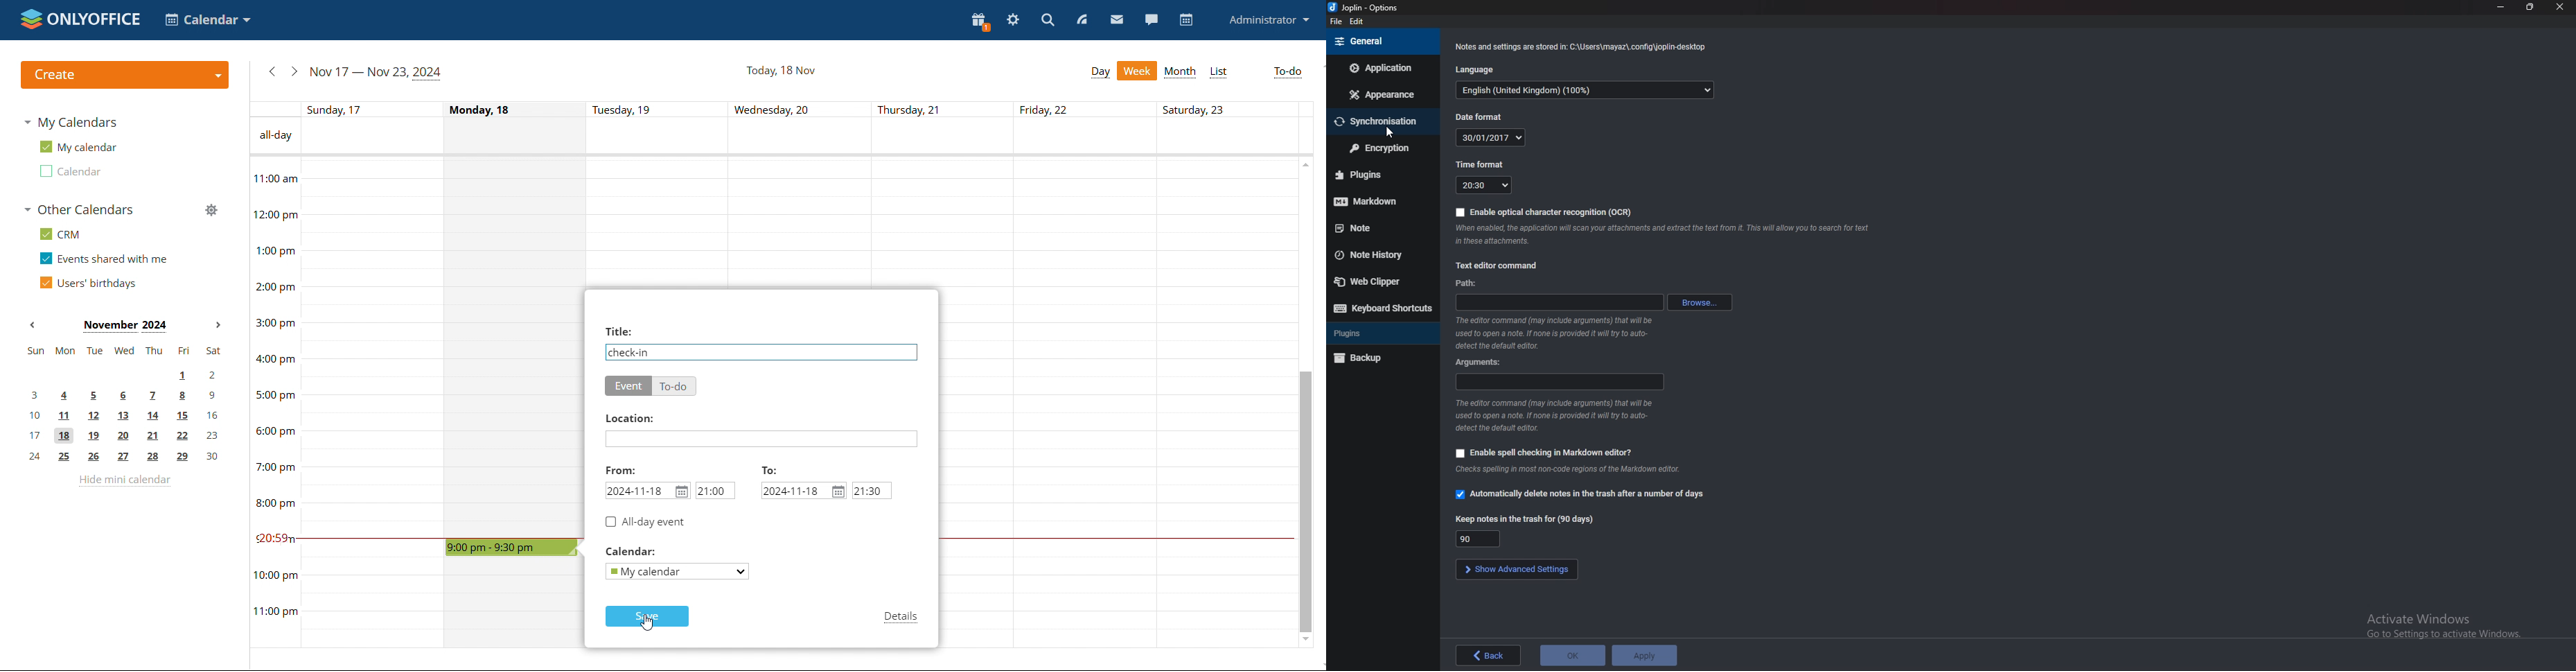  I want to click on options, so click(1365, 7).